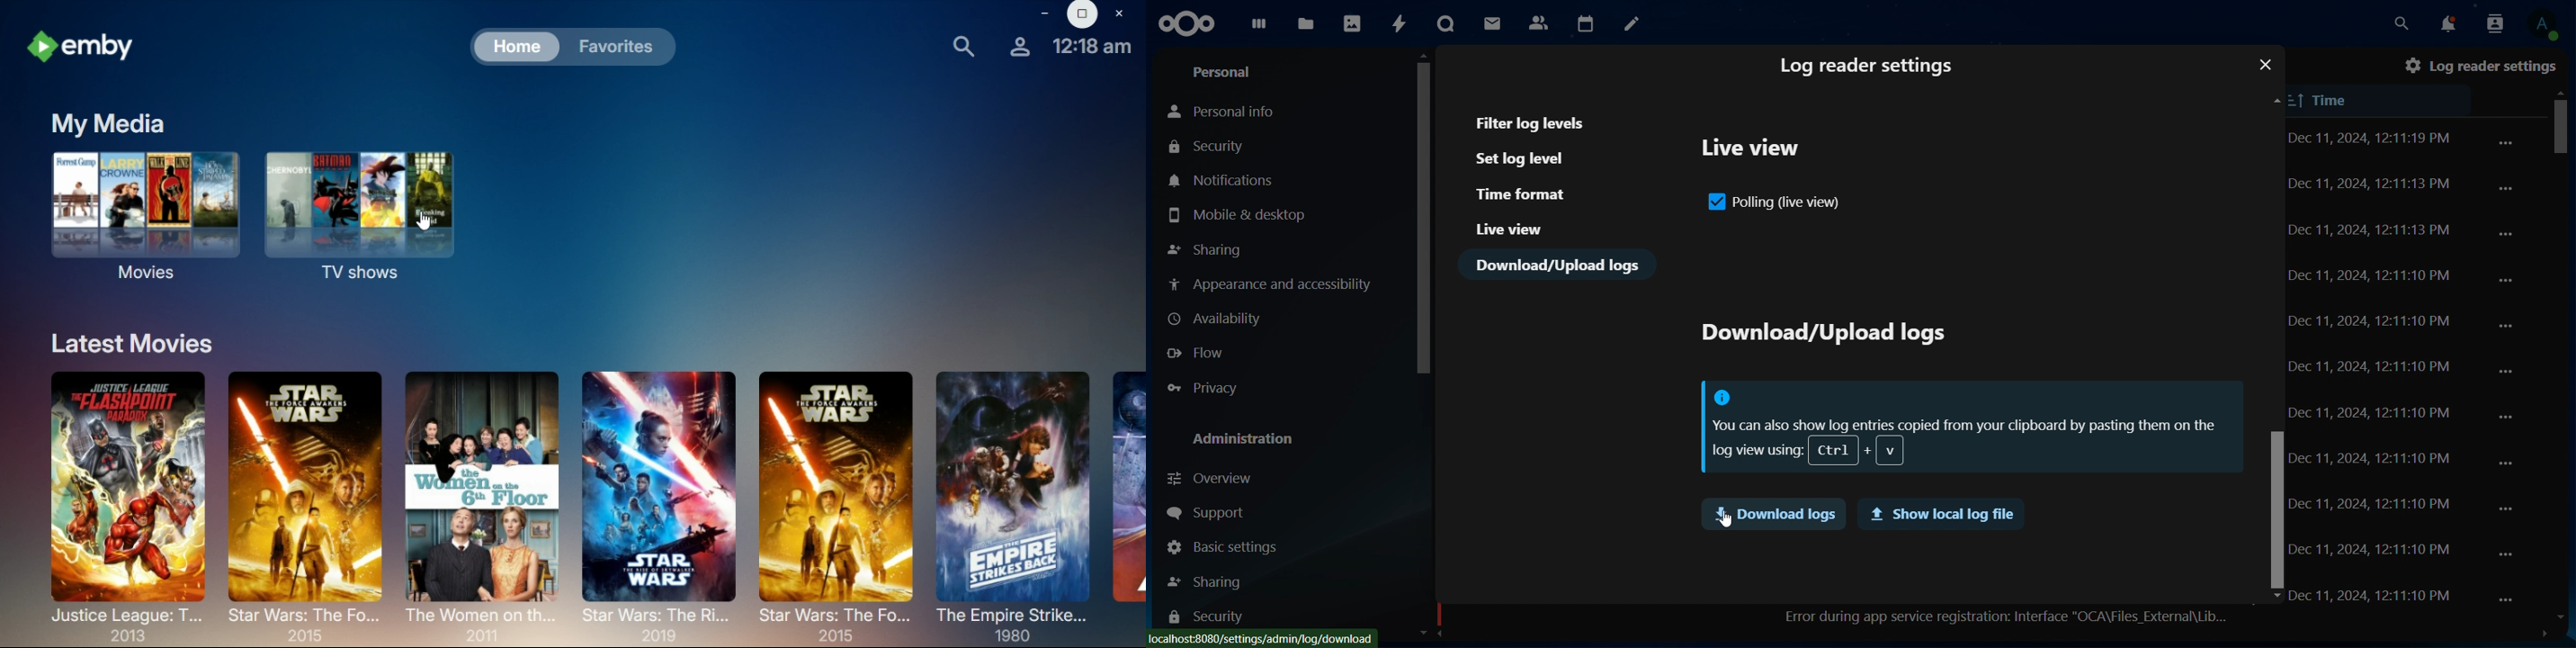  I want to click on scrollbar, so click(1424, 211).